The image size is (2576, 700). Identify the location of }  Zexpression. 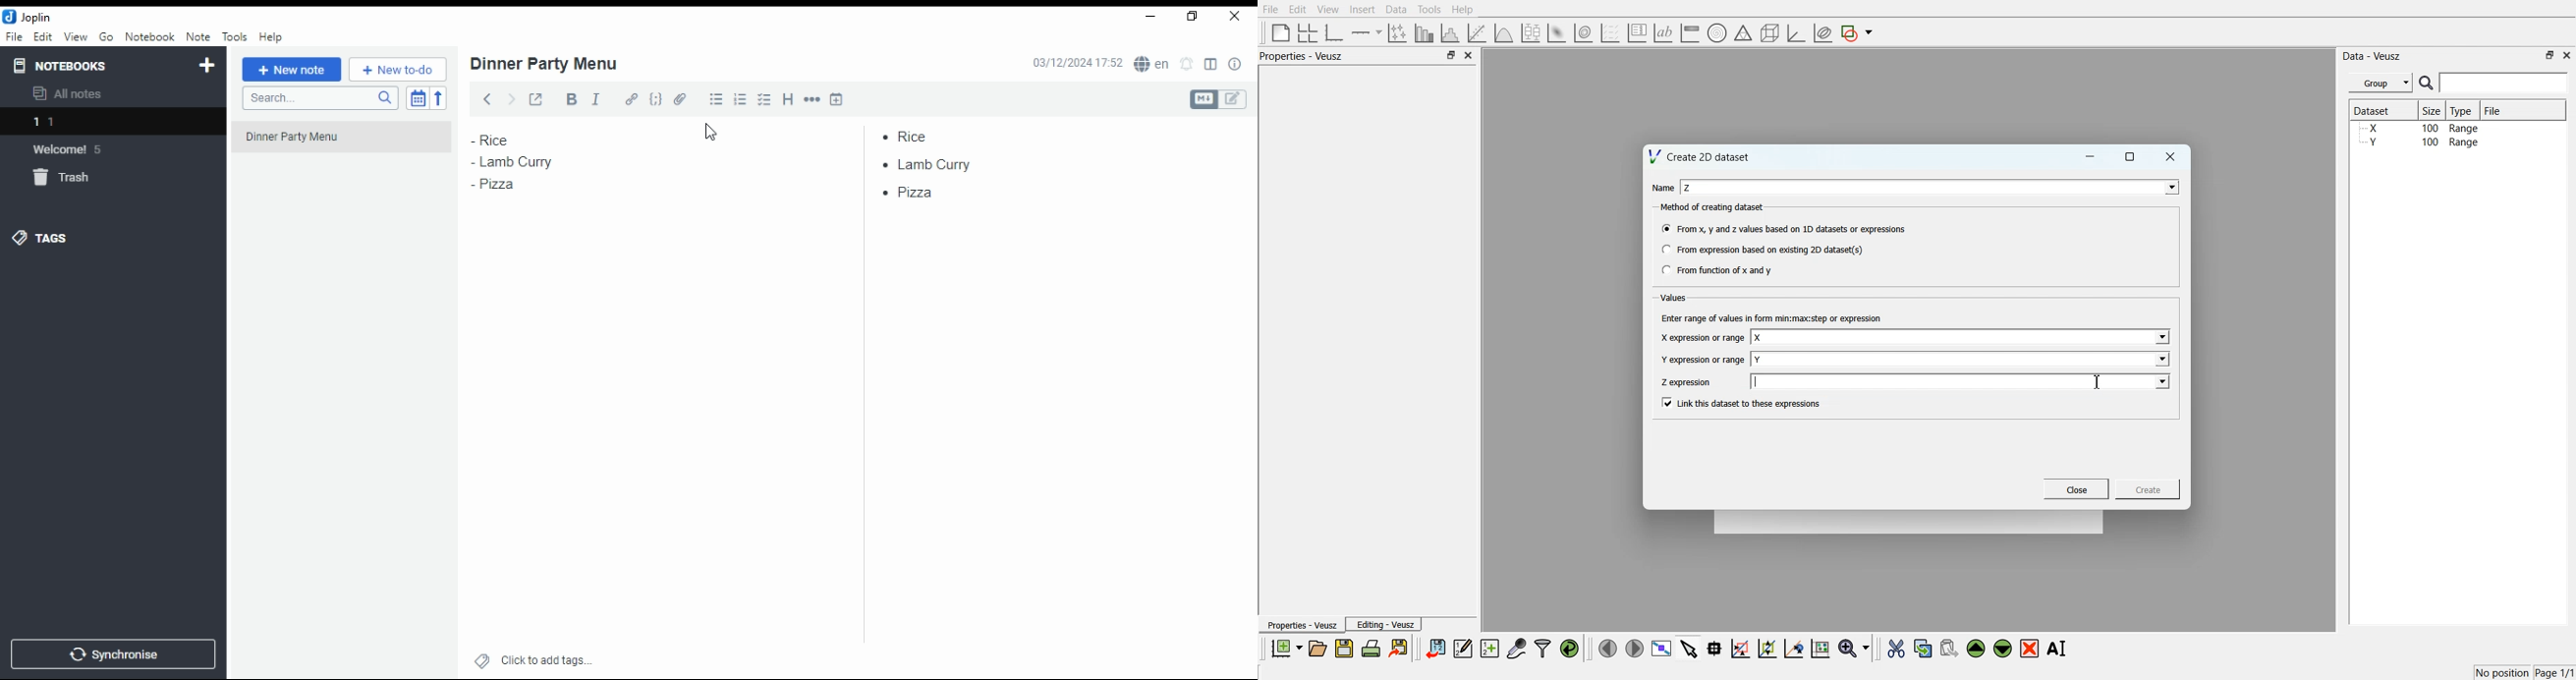
(1687, 383).